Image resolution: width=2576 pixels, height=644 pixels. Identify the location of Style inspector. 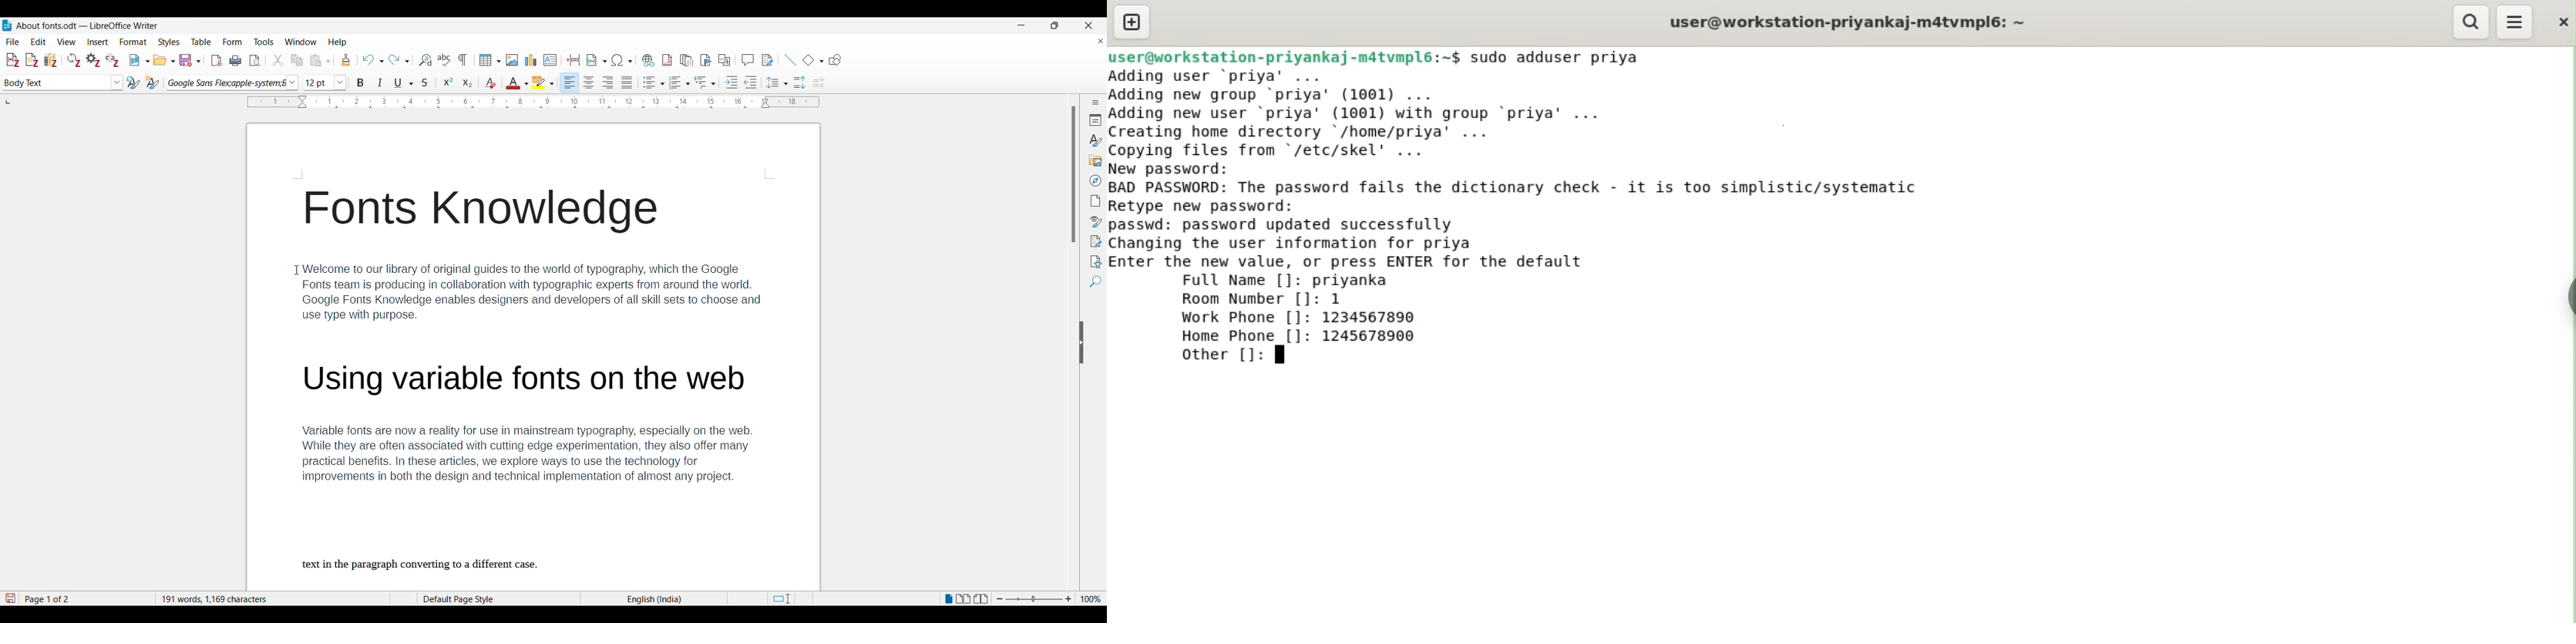
(1096, 222).